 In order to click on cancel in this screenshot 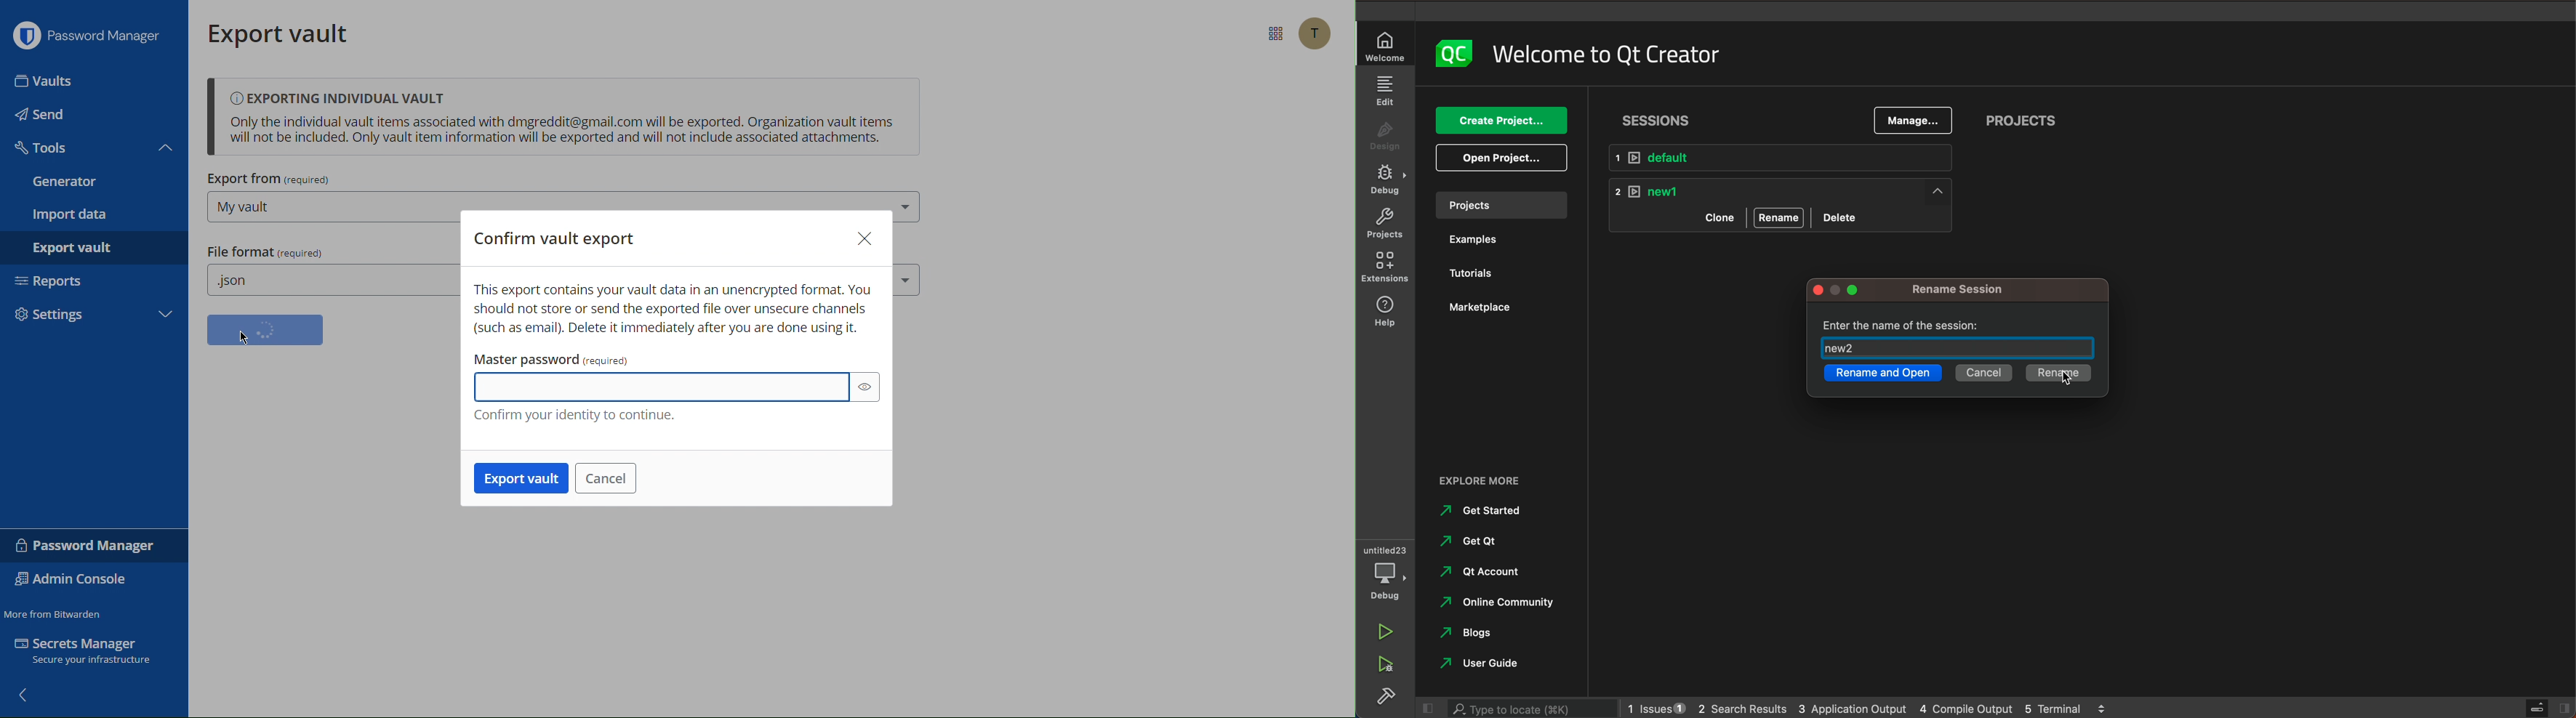, I will do `click(1983, 374)`.